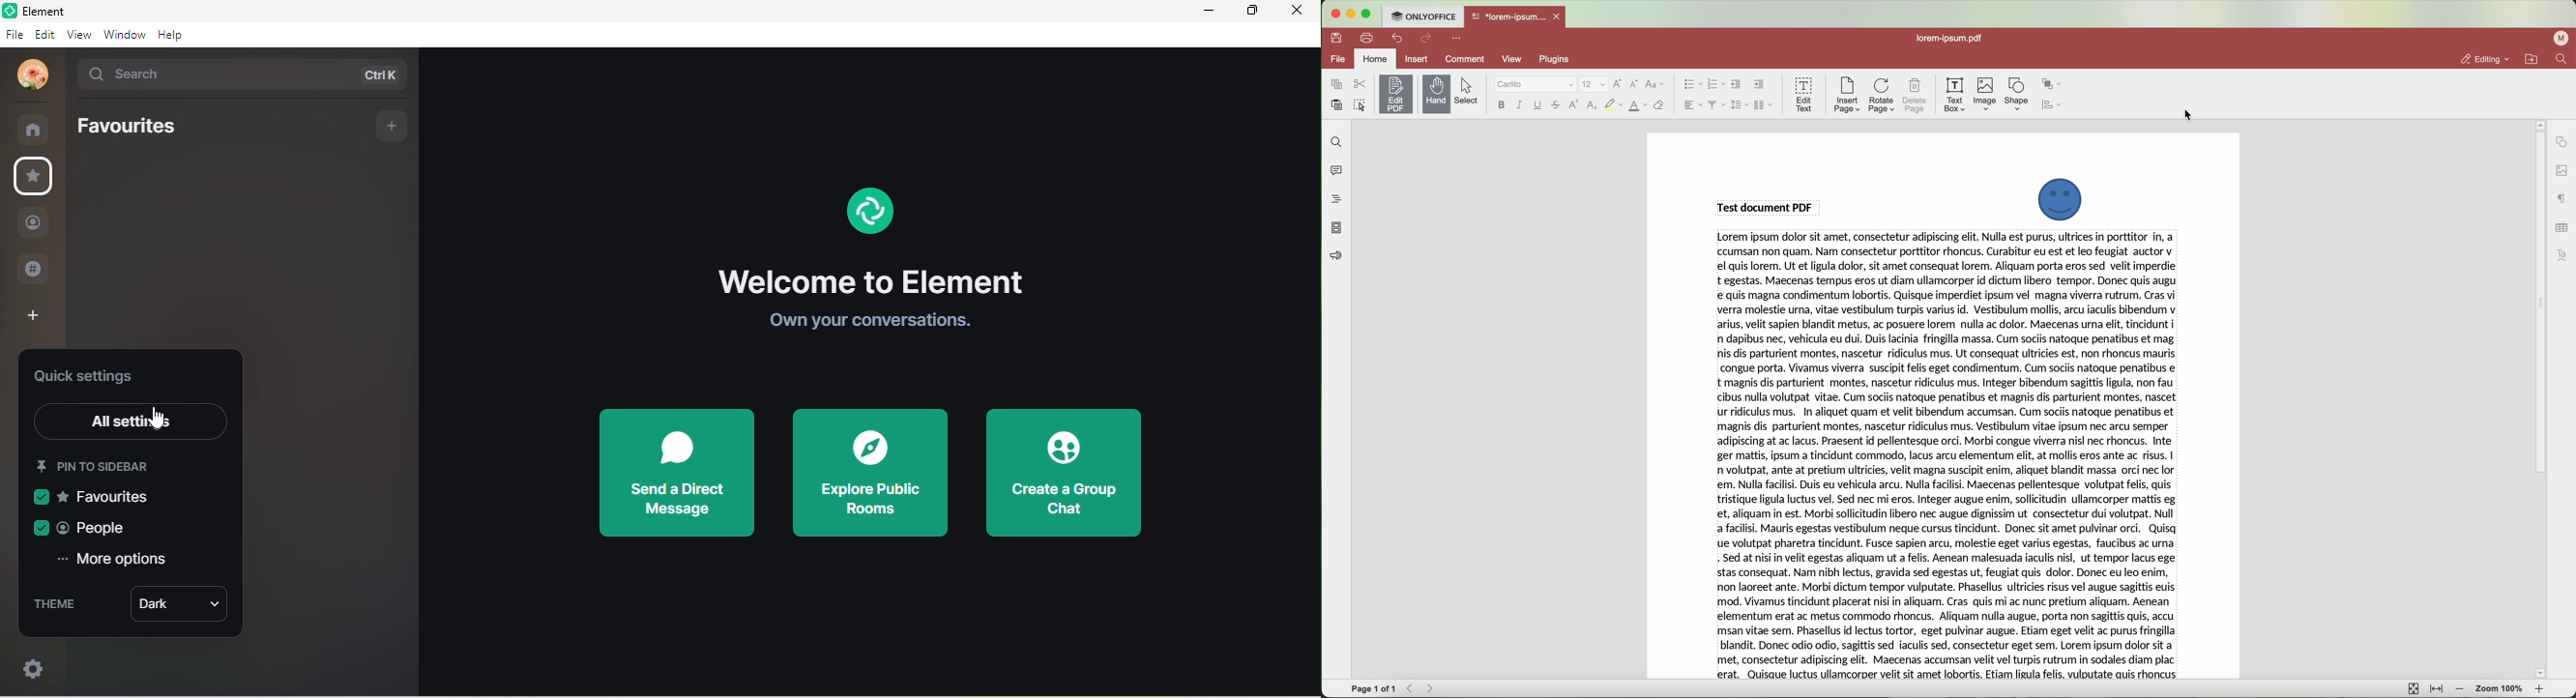  Describe the element at coordinates (35, 271) in the screenshot. I see `public room` at that location.